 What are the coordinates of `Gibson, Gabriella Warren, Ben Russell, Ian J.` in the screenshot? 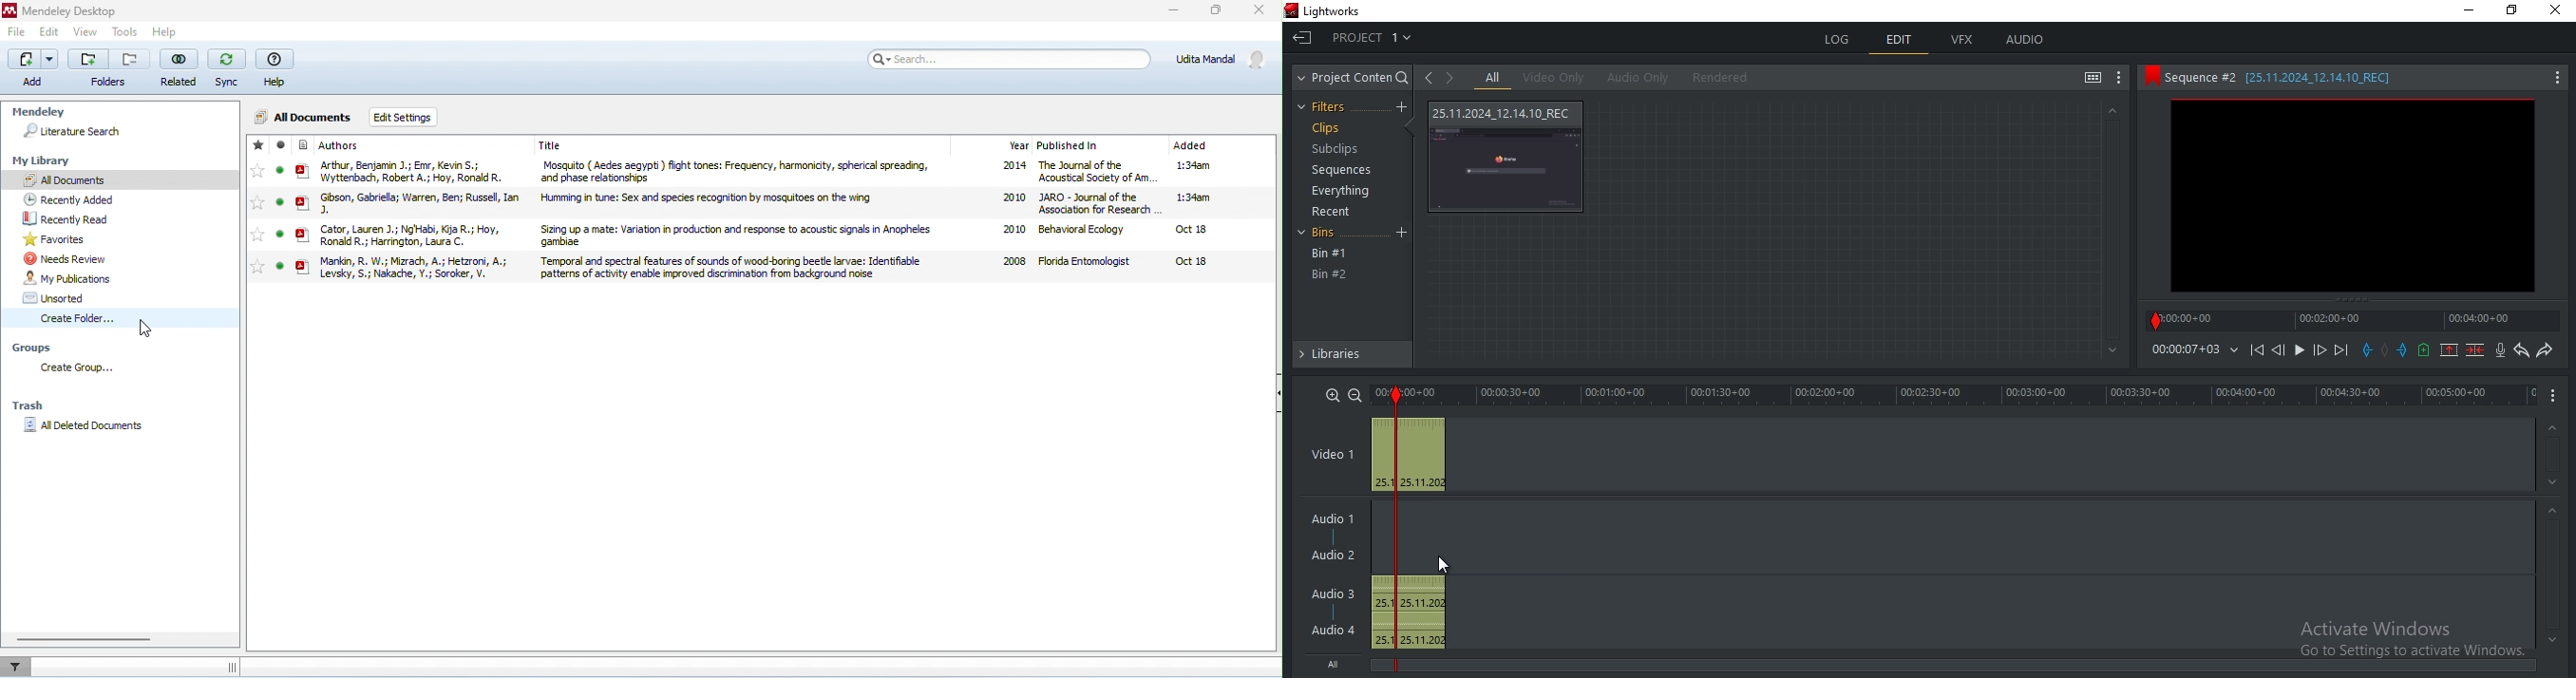 It's located at (420, 202).